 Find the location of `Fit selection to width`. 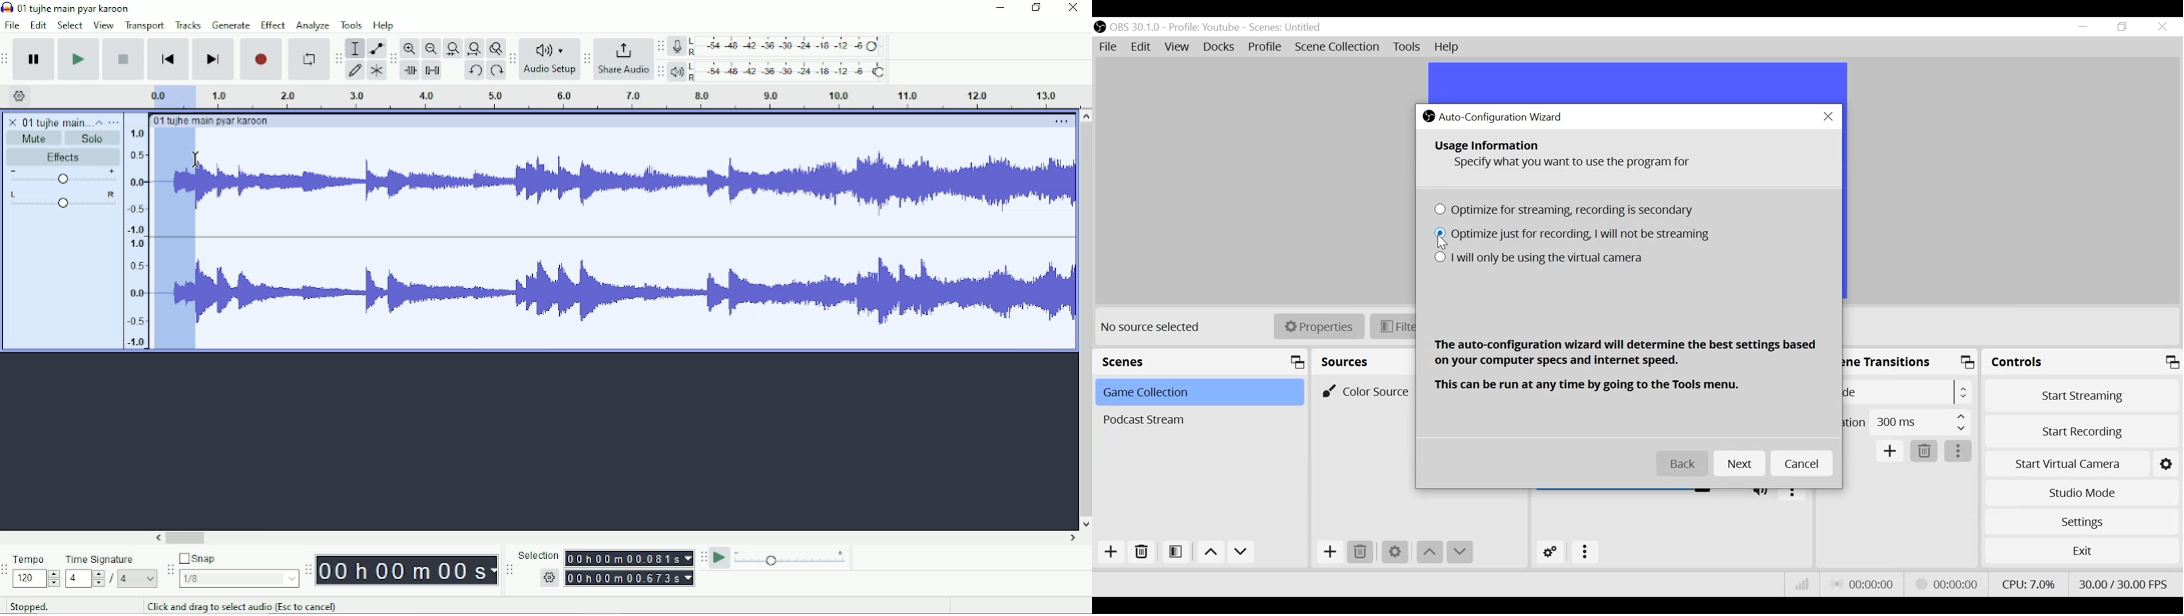

Fit selection to width is located at coordinates (453, 50).